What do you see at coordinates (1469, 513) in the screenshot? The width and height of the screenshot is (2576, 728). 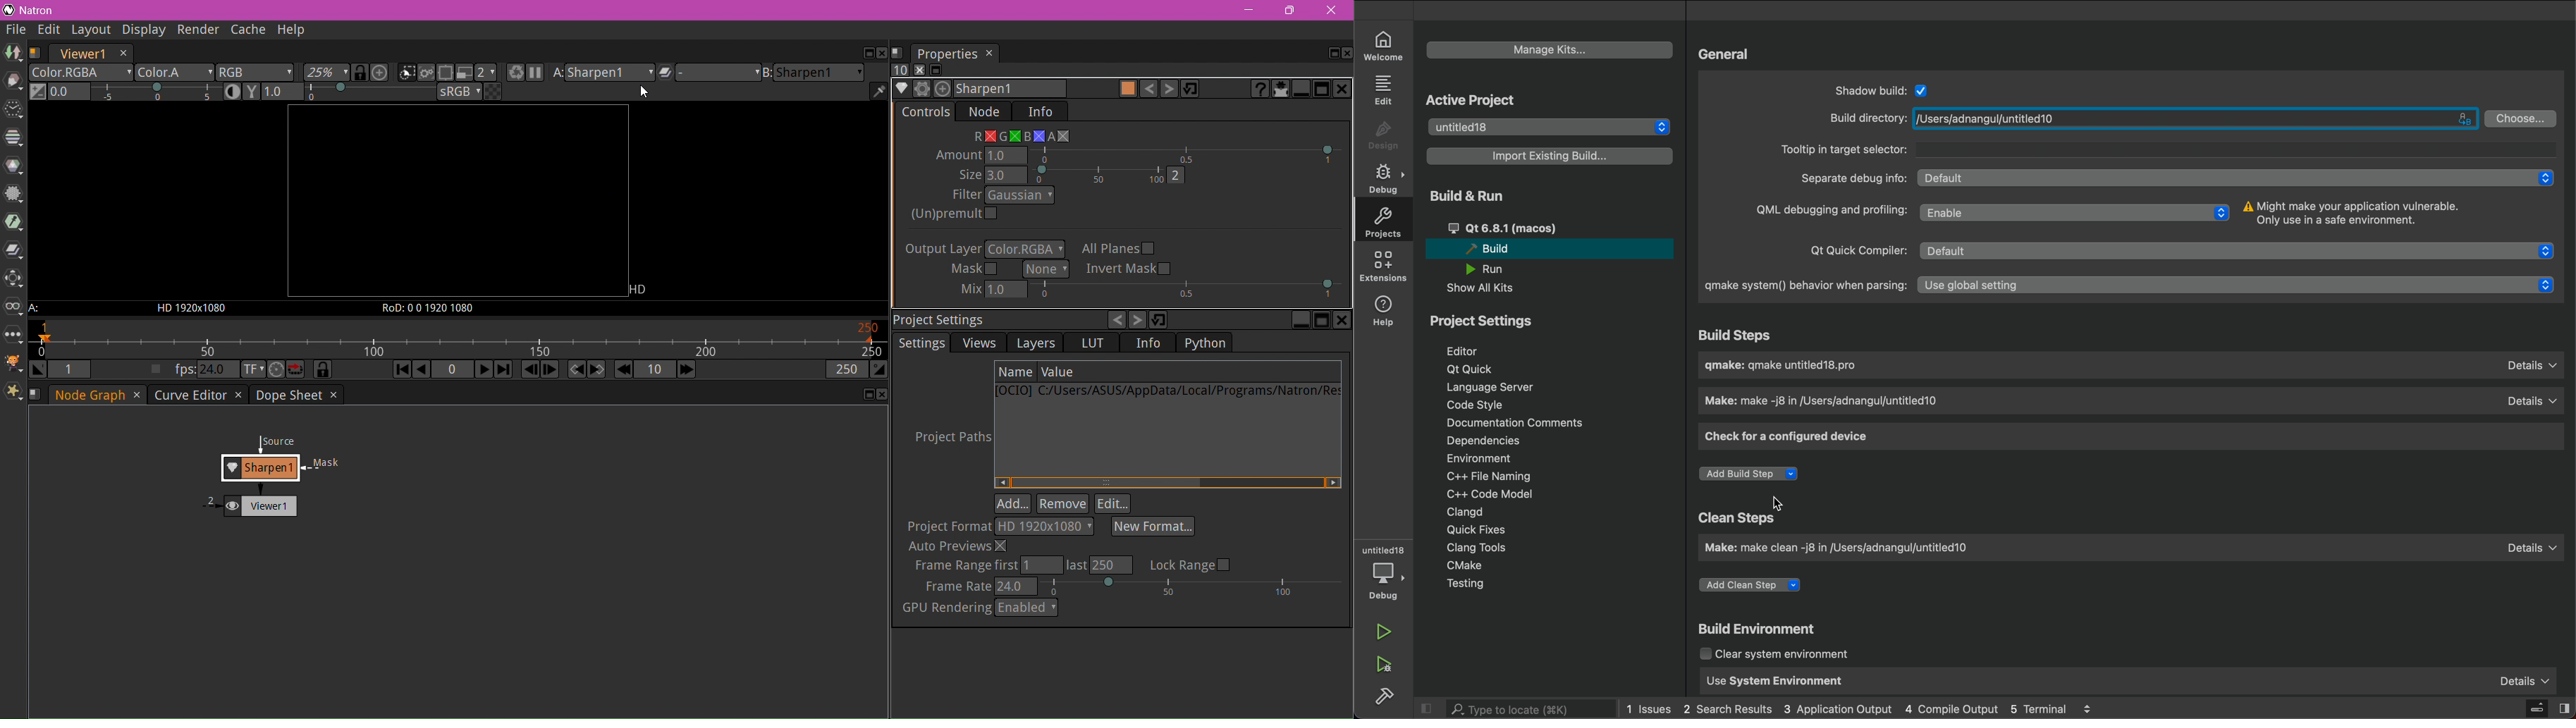 I see `Clangd` at bounding box center [1469, 513].